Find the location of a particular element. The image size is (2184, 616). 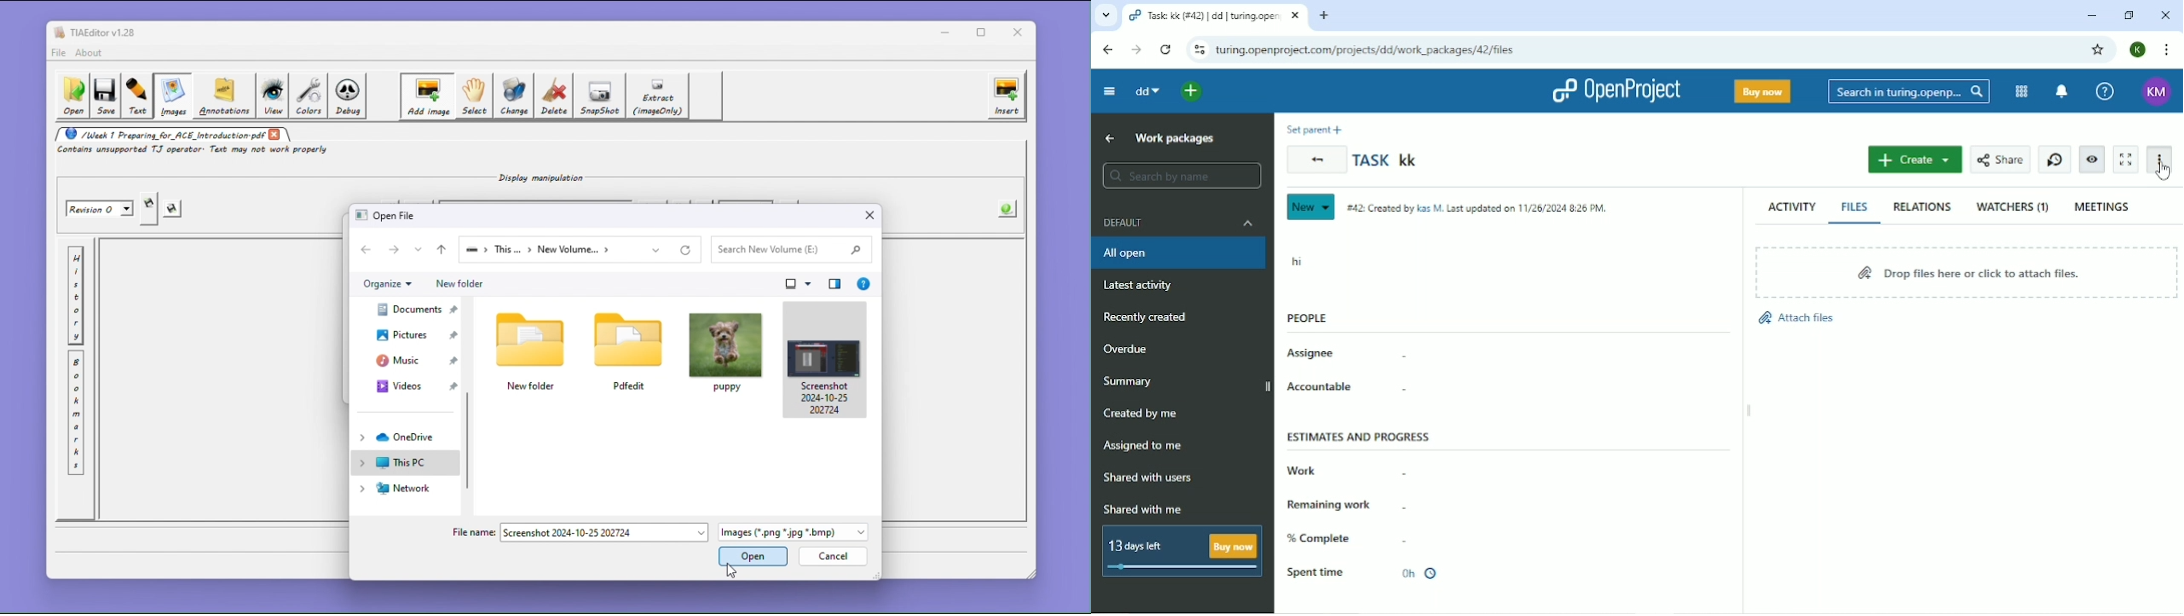

Created by me is located at coordinates (1144, 413).